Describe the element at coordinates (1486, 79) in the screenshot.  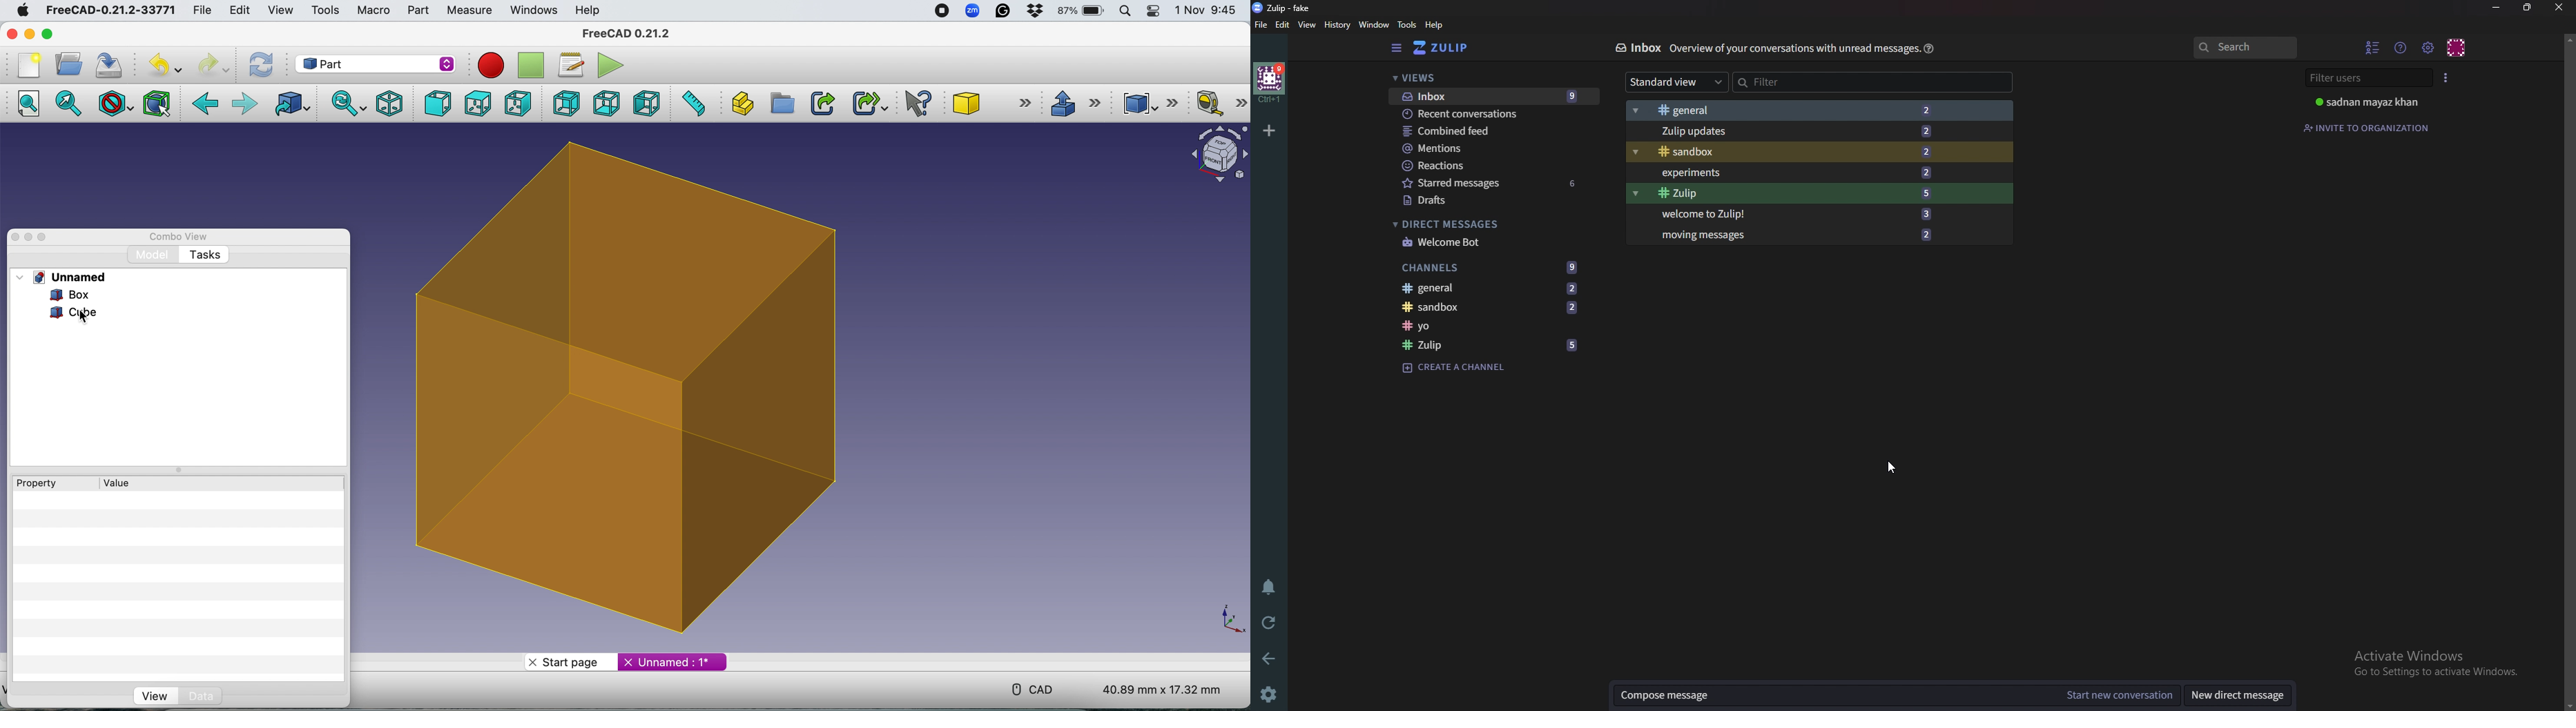
I see `Views` at that location.